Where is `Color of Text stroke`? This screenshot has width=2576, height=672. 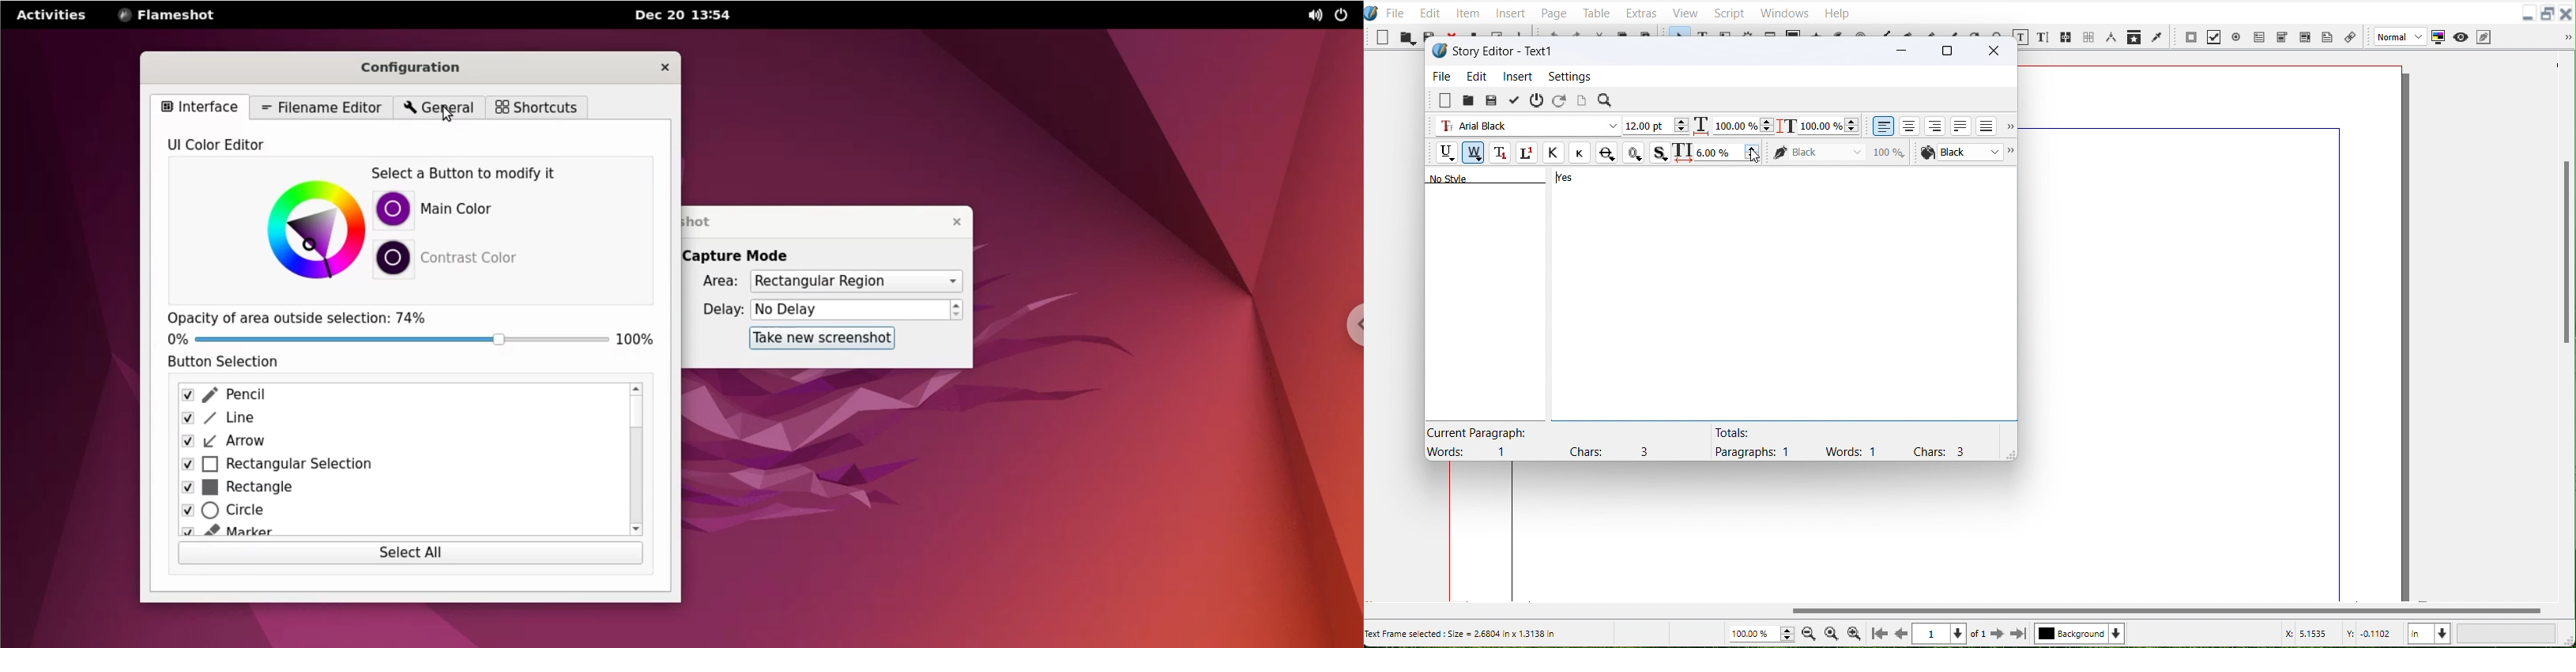 Color of Text stroke is located at coordinates (1840, 153).